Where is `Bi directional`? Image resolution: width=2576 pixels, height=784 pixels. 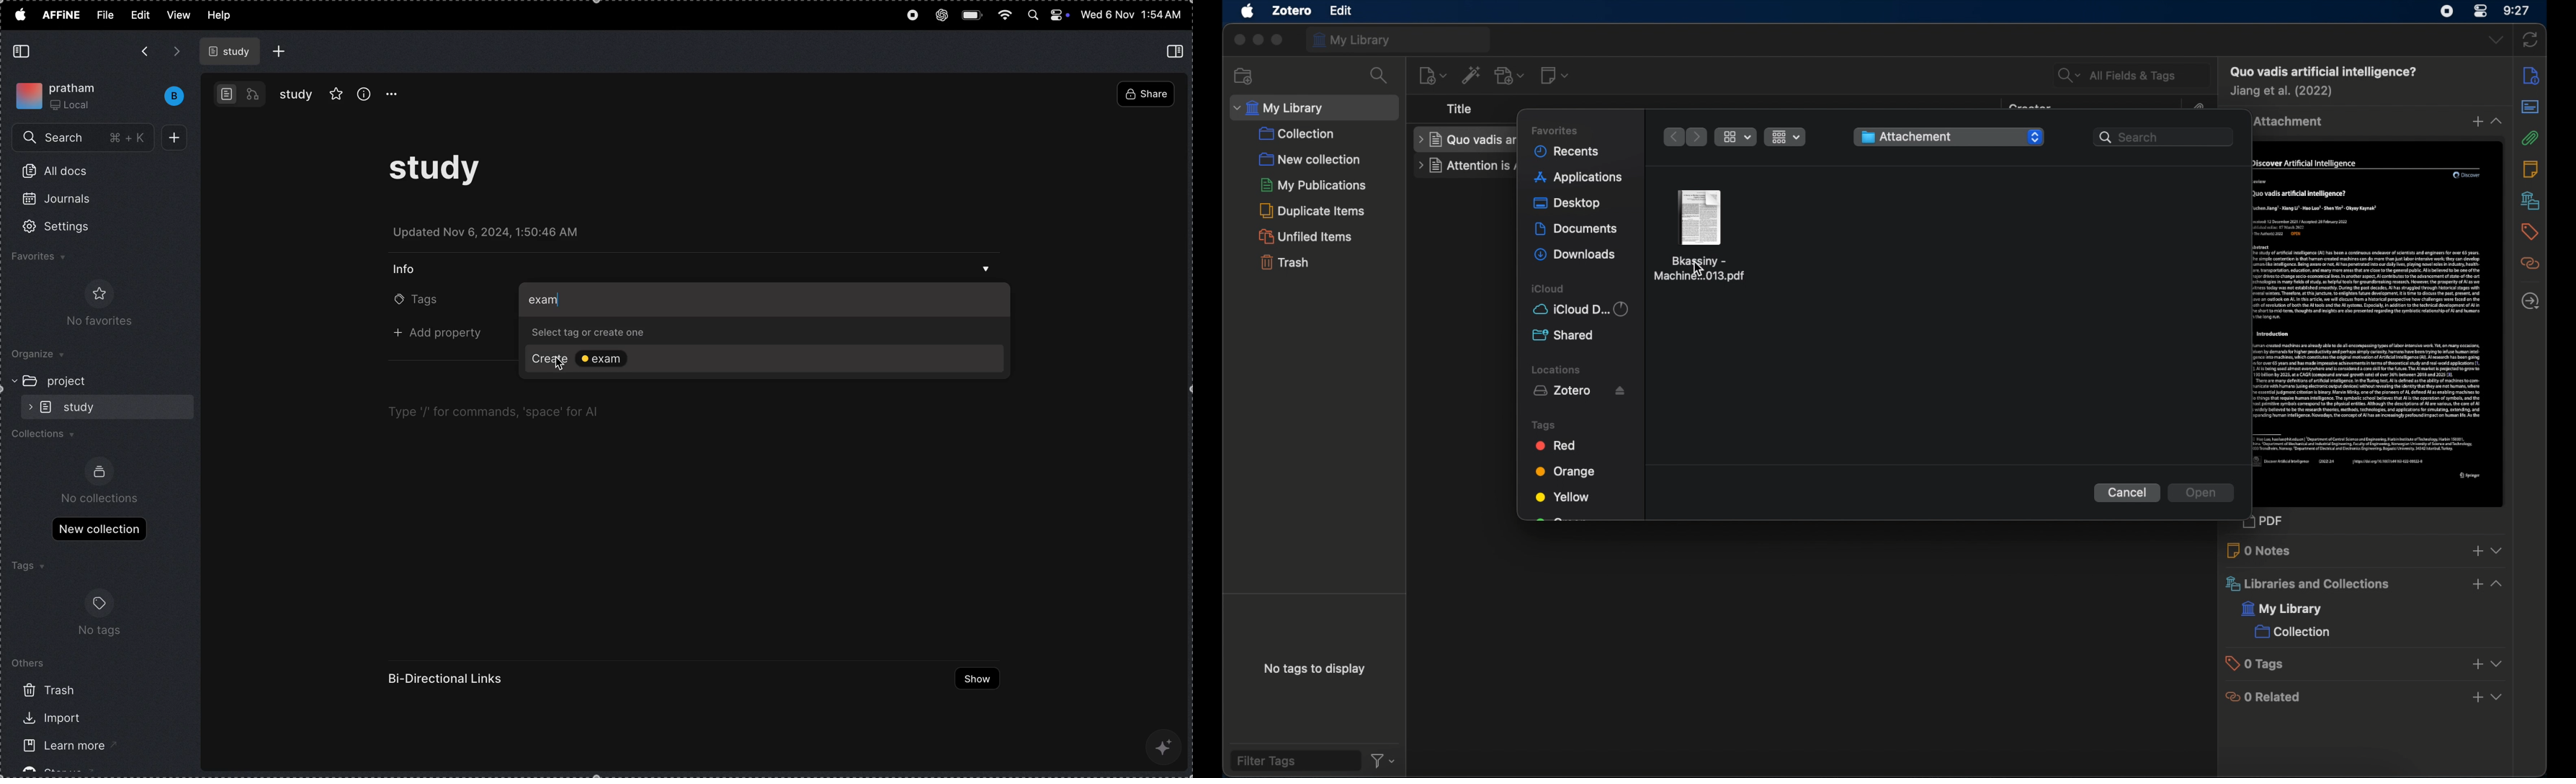 Bi directional is located at coordinates (448, 679).